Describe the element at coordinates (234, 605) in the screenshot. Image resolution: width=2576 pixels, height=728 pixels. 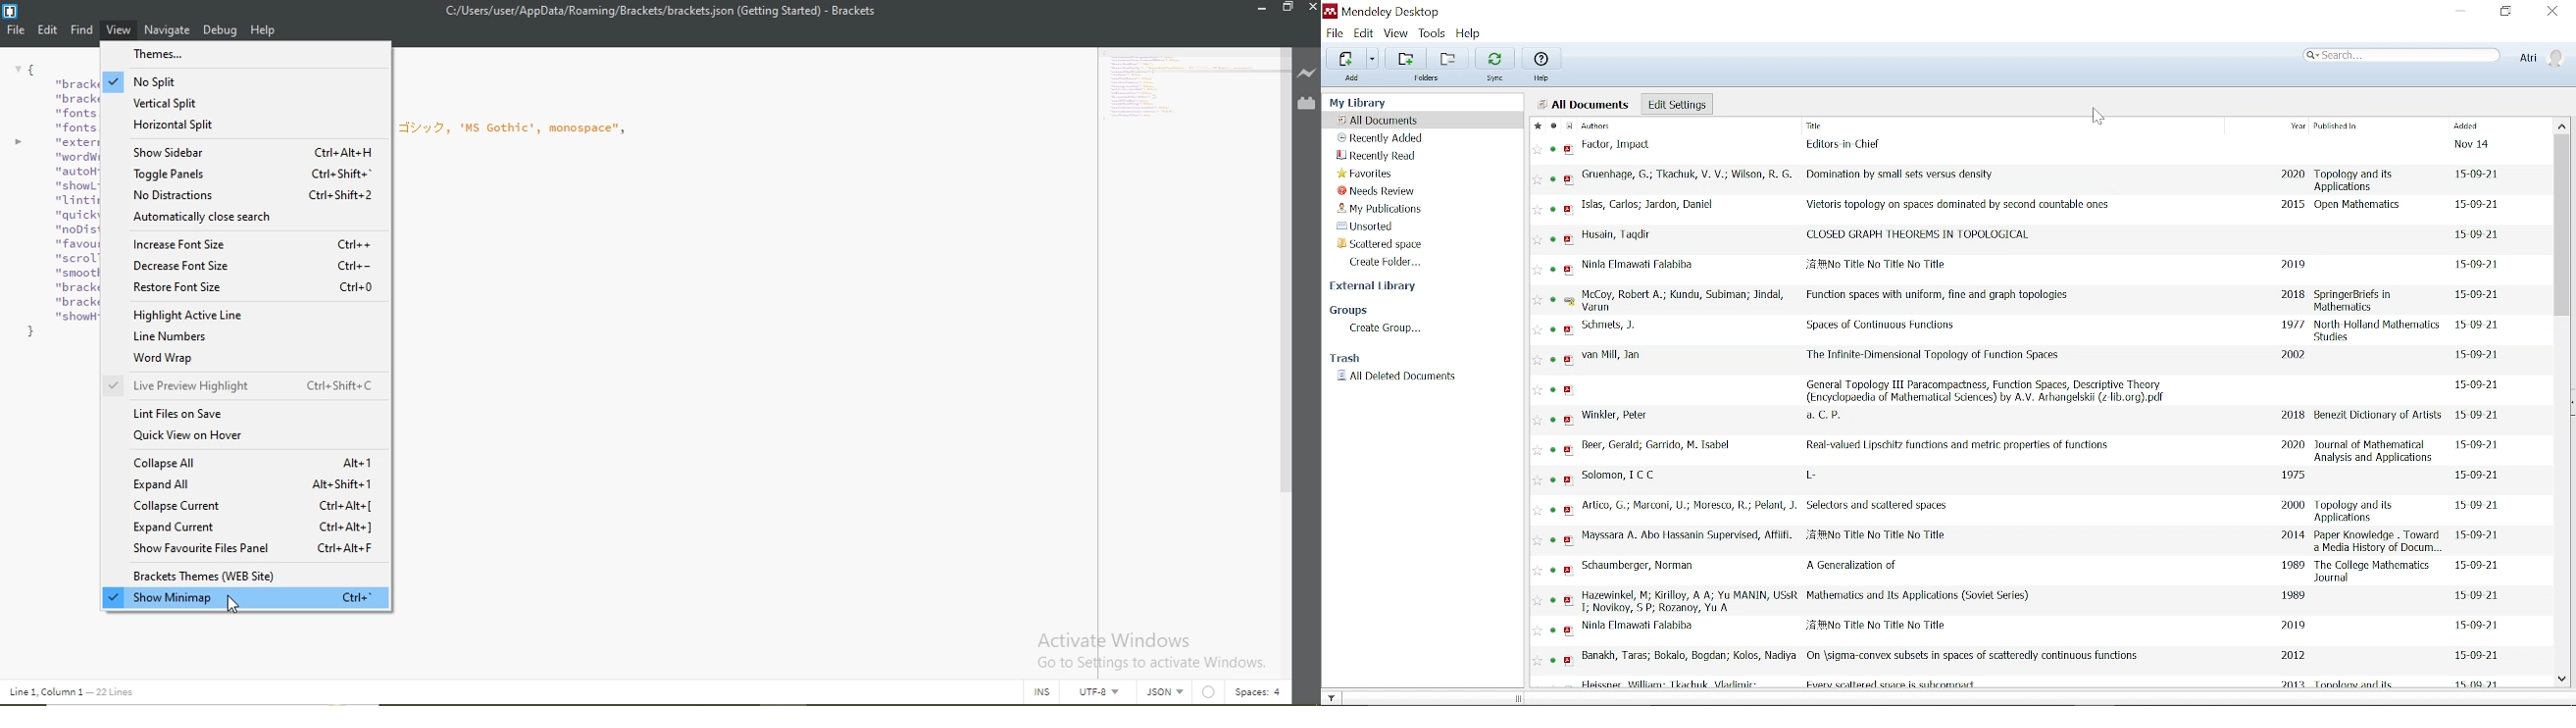
I see `cursor on Show Minimap` at that location.